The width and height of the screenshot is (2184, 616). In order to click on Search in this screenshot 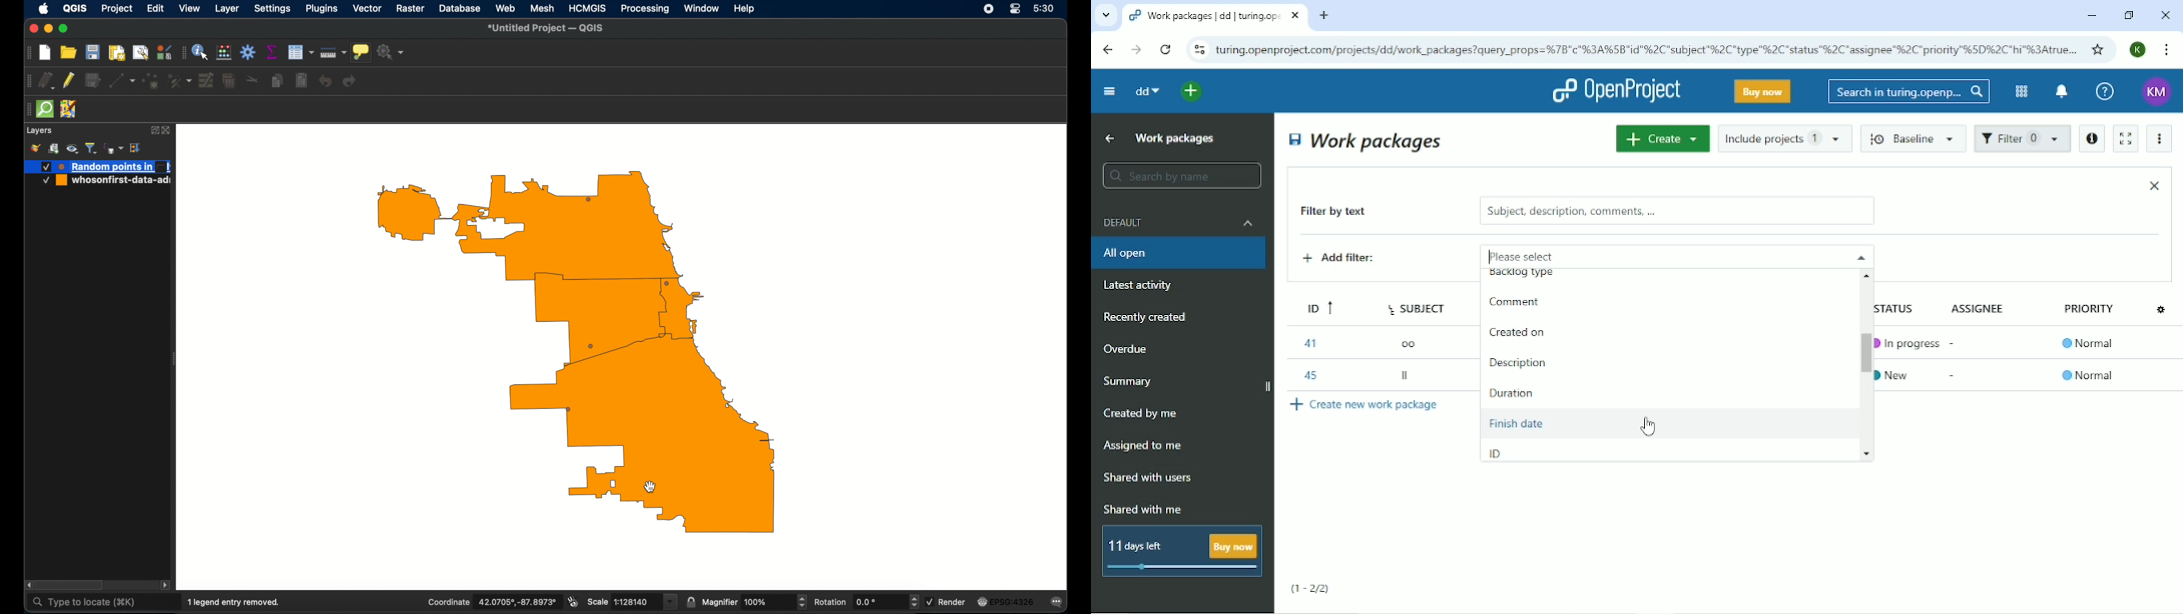, I will do `click(1909, 91)`.